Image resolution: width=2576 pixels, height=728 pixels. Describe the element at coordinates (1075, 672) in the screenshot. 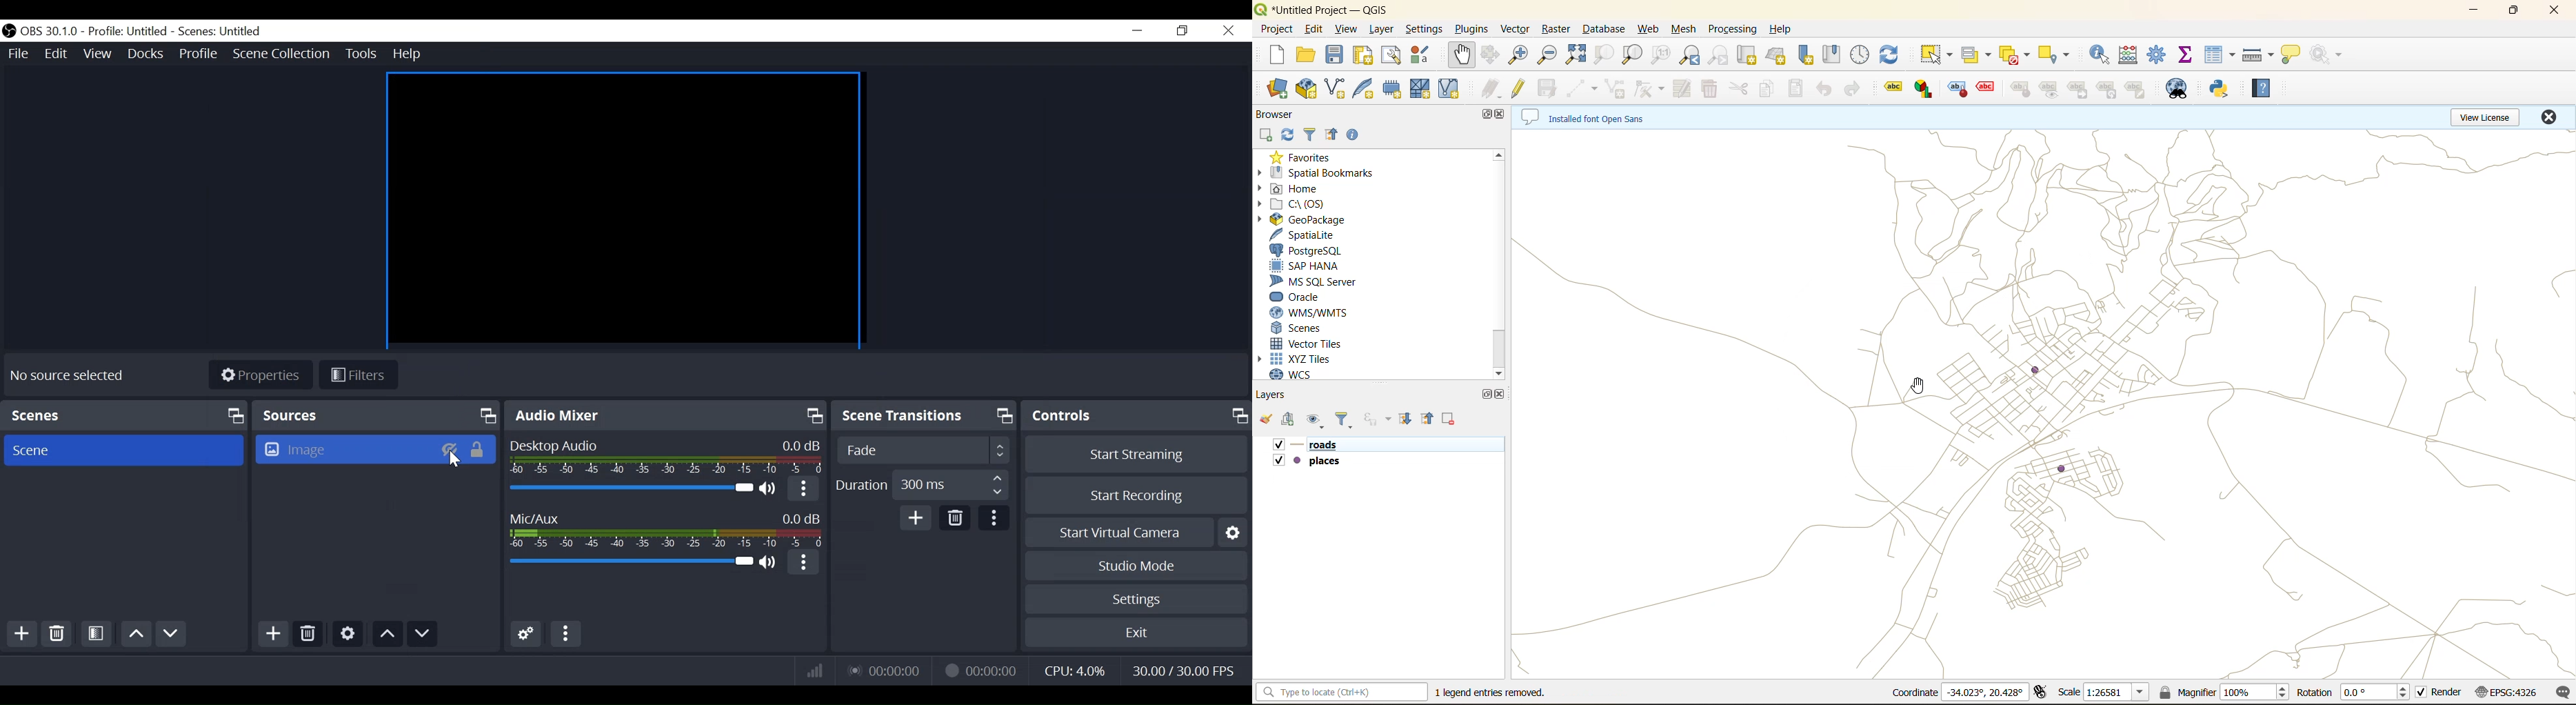

I see `CPU Usage` at that location.